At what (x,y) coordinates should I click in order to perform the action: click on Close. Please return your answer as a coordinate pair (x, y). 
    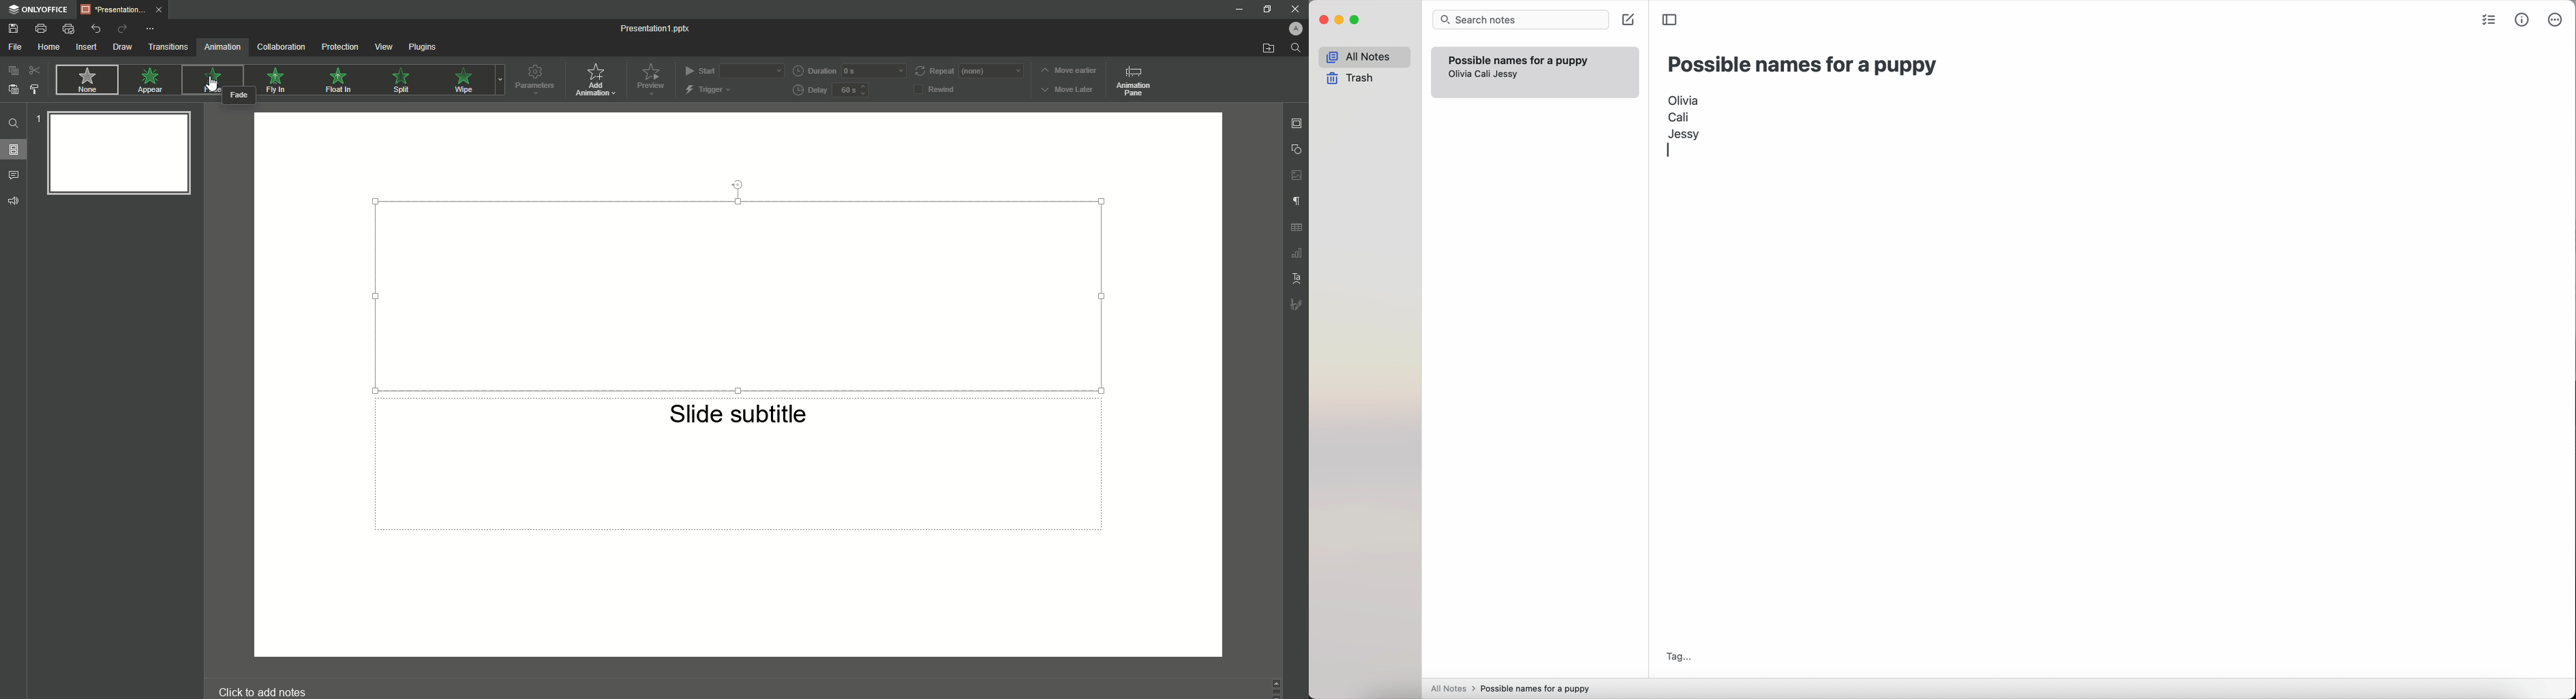
    Looking at the image, I should click on (1293, 9).